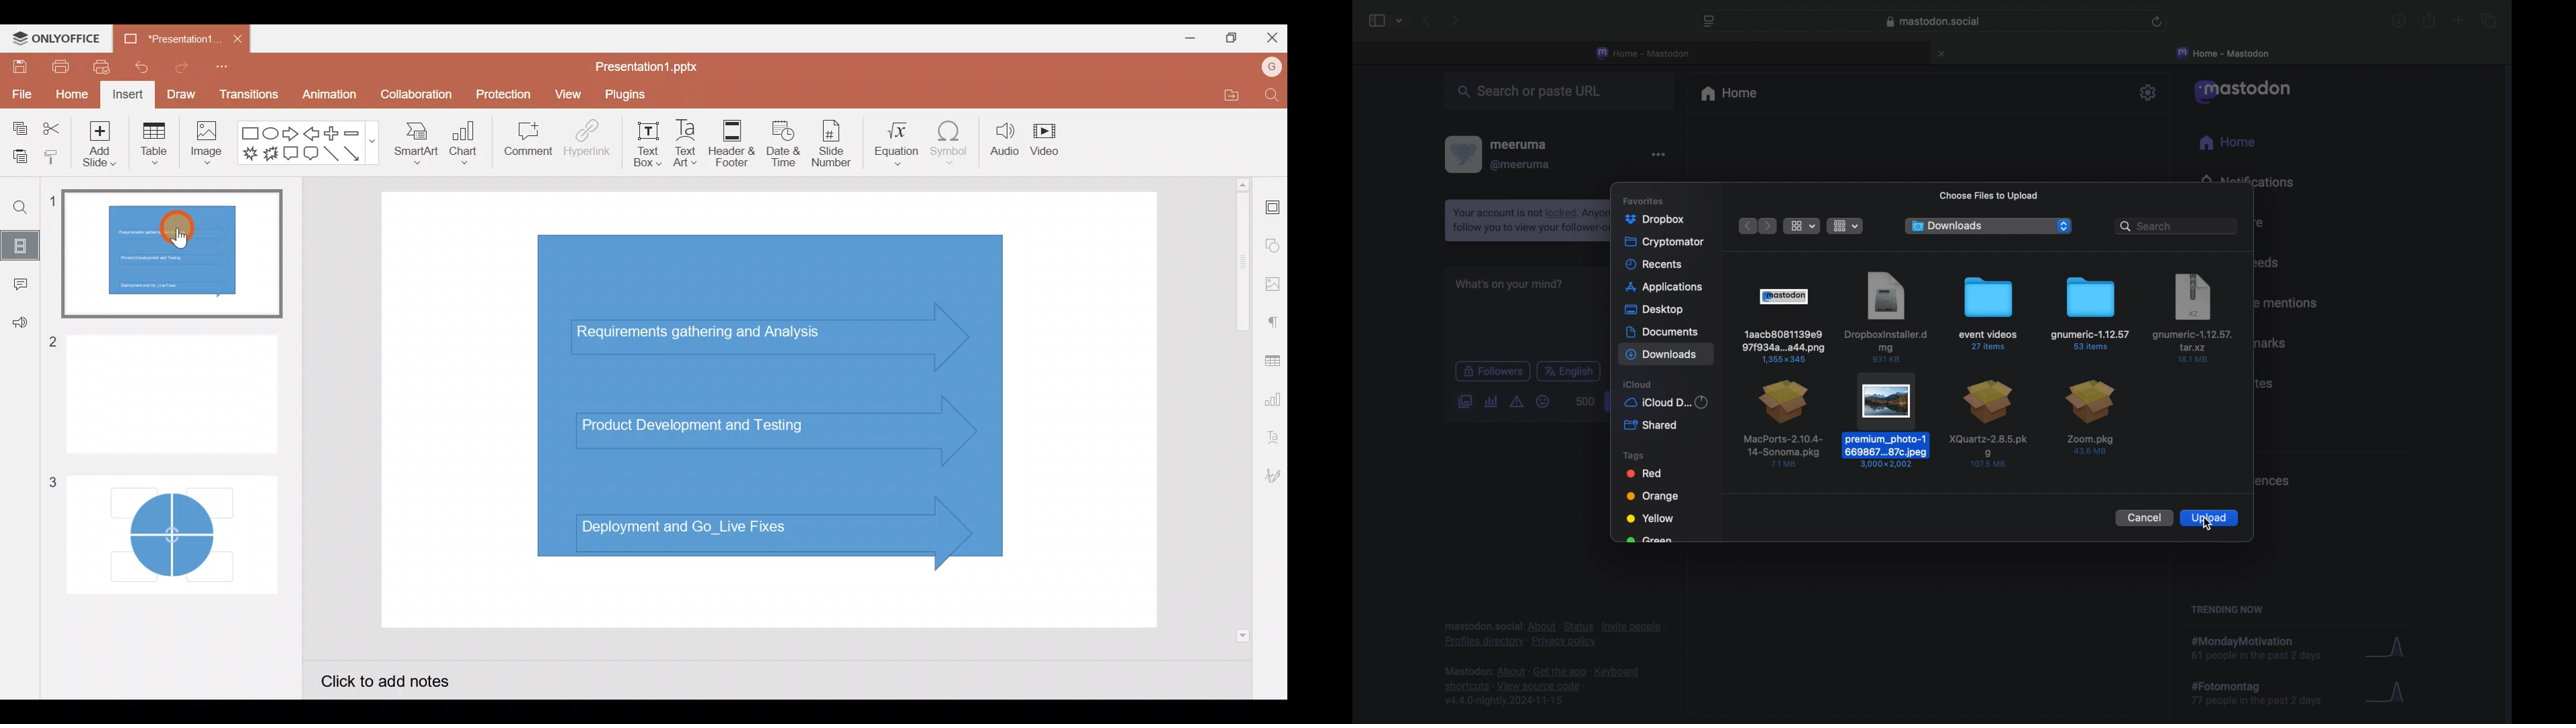 Image resolution: width=2576 pixels, height=728 pixels. I want to click on Vertical scroll bar, so click(1240, 408).